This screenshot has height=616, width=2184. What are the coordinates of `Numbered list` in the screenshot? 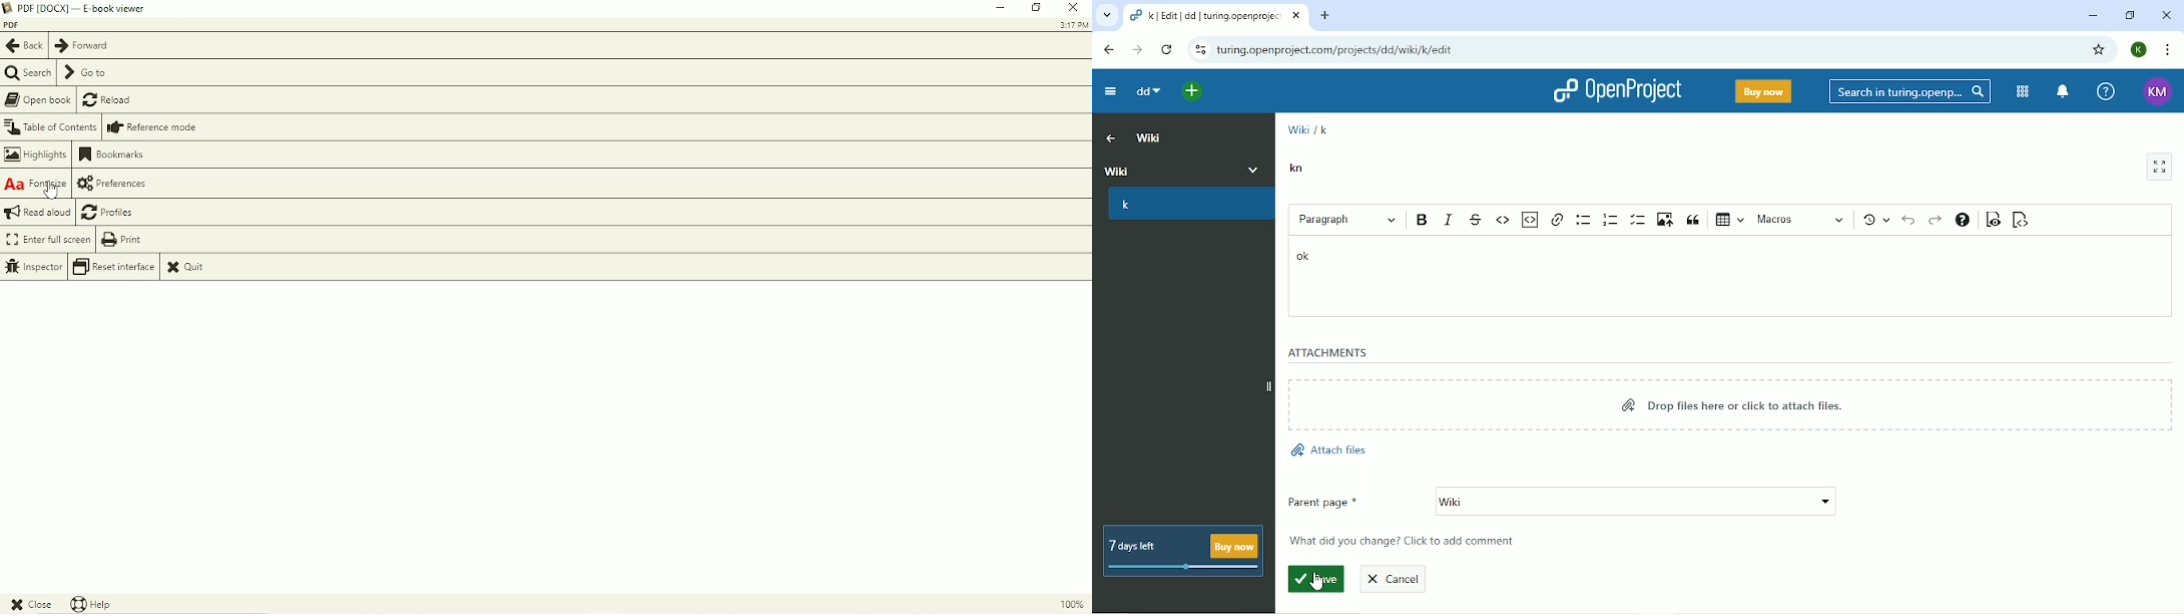 It's located at (1608, 219).